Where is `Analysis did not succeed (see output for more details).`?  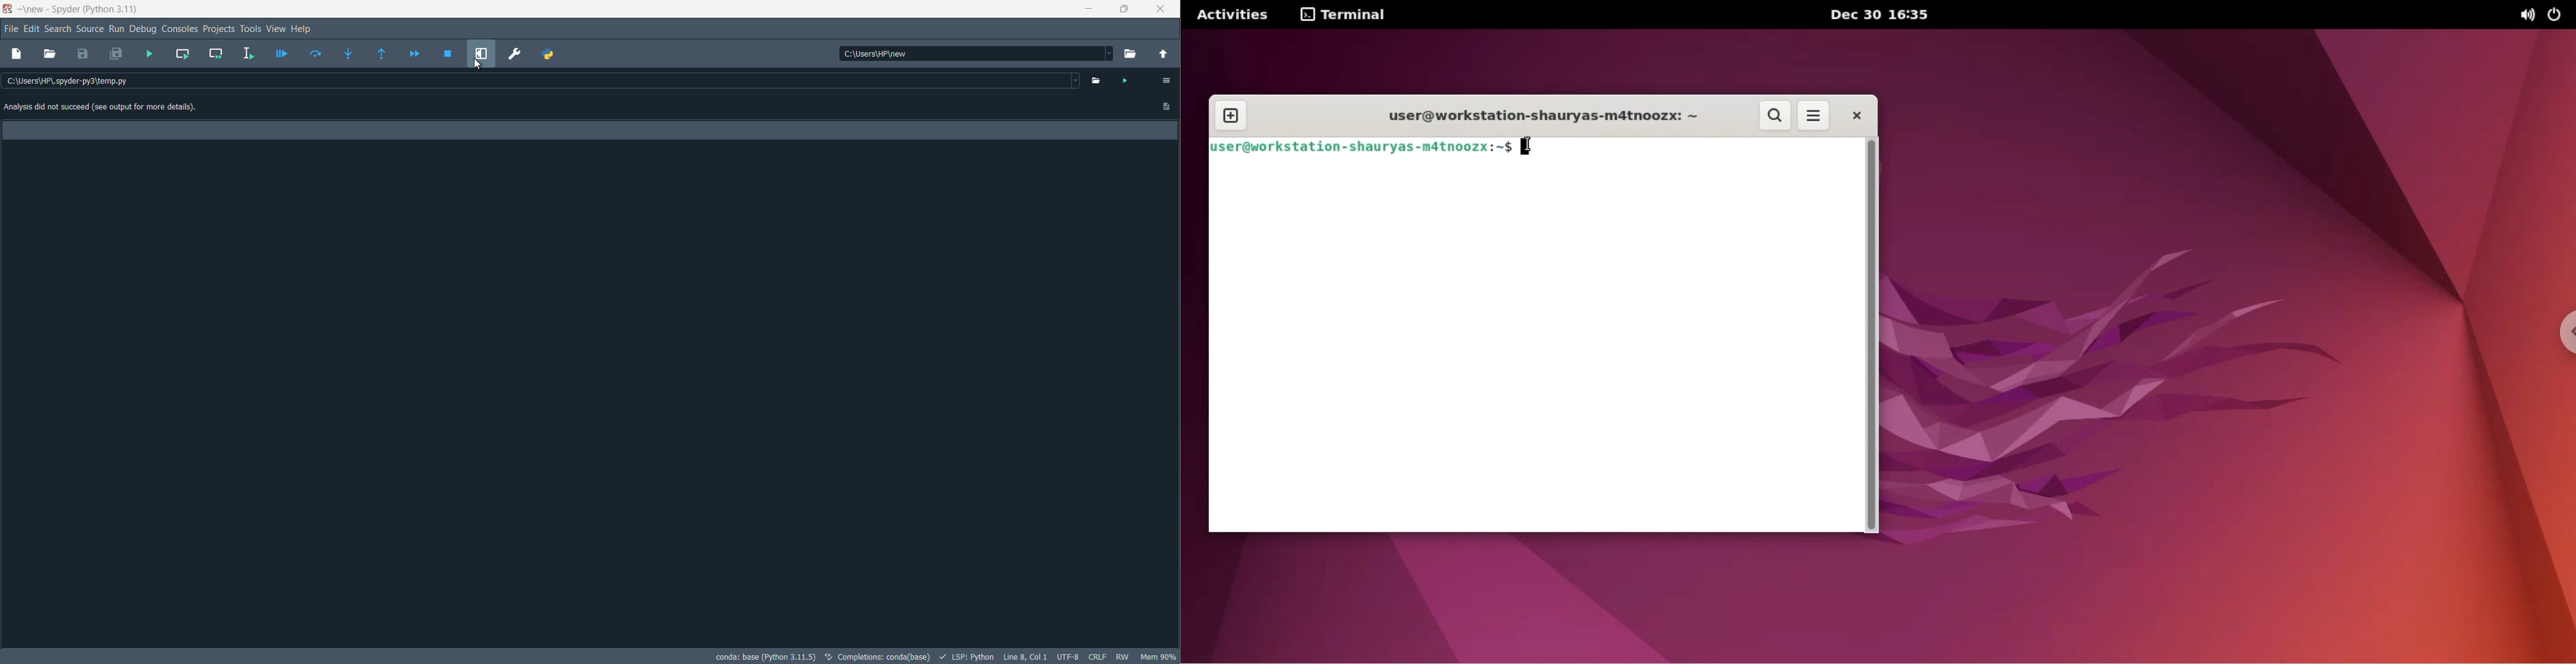 Analysis did not succeed (see output for more details). is located at coordinates (114, 108).